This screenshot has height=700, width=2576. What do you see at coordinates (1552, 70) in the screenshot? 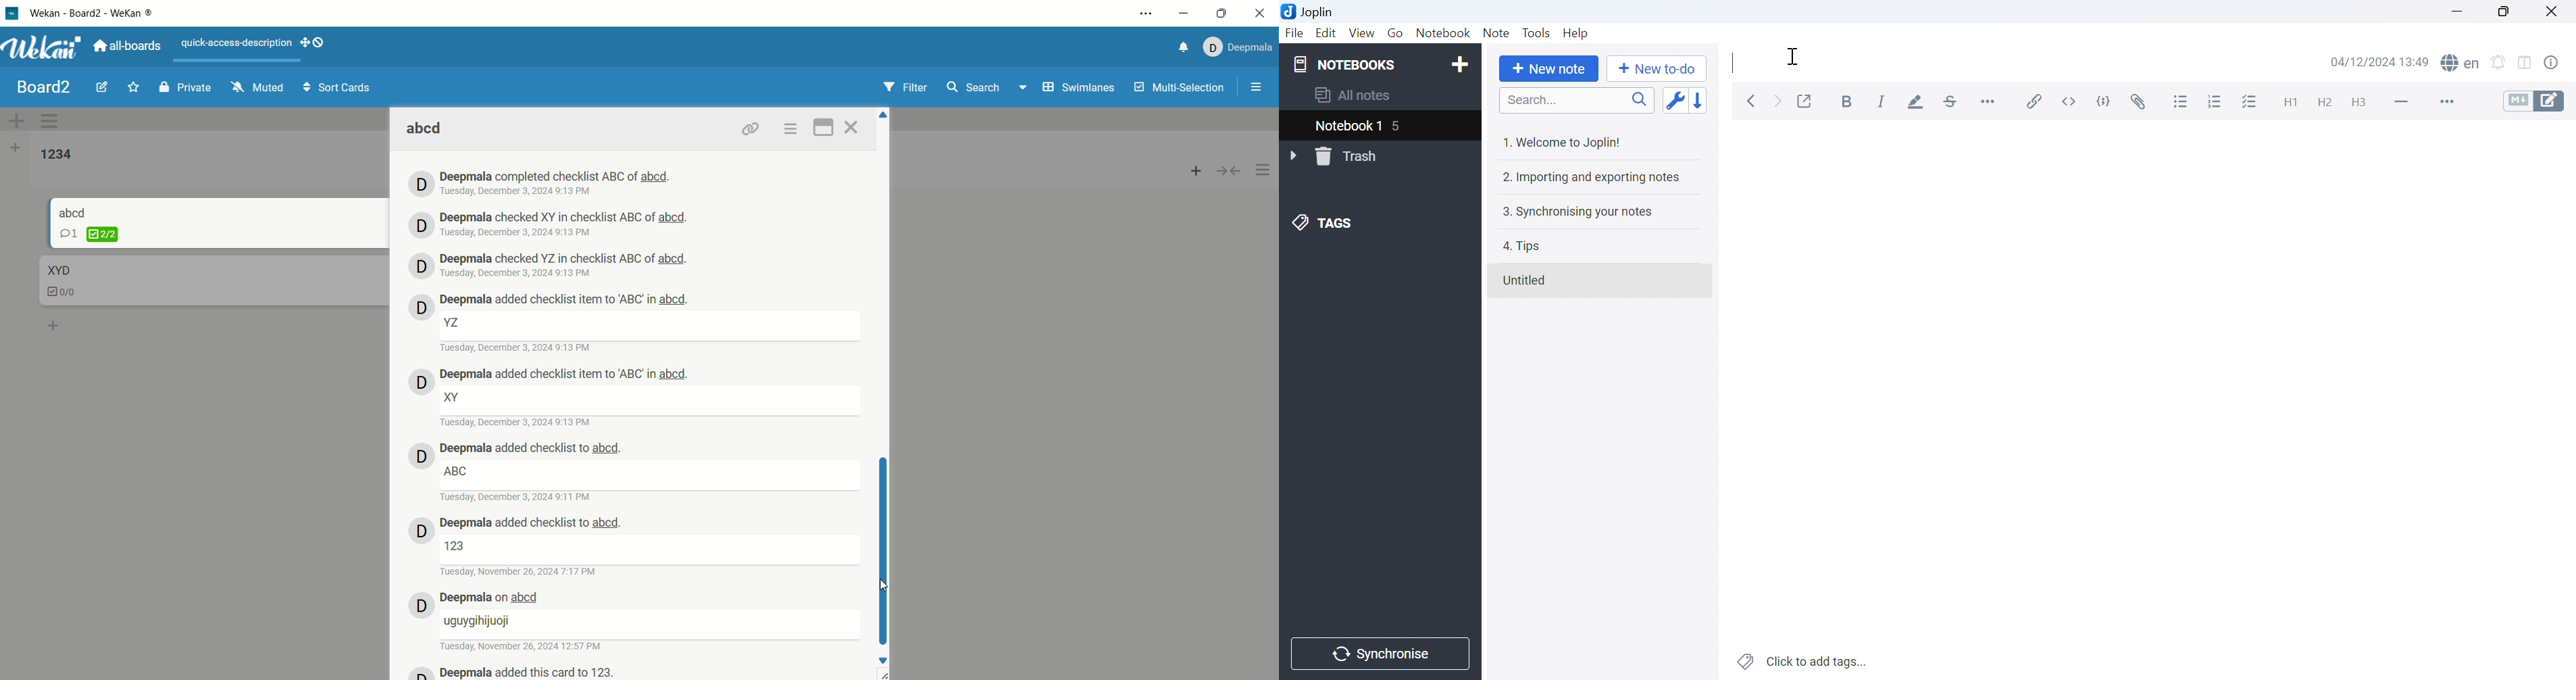
I see `New note` at bounding box center [1552, 70].